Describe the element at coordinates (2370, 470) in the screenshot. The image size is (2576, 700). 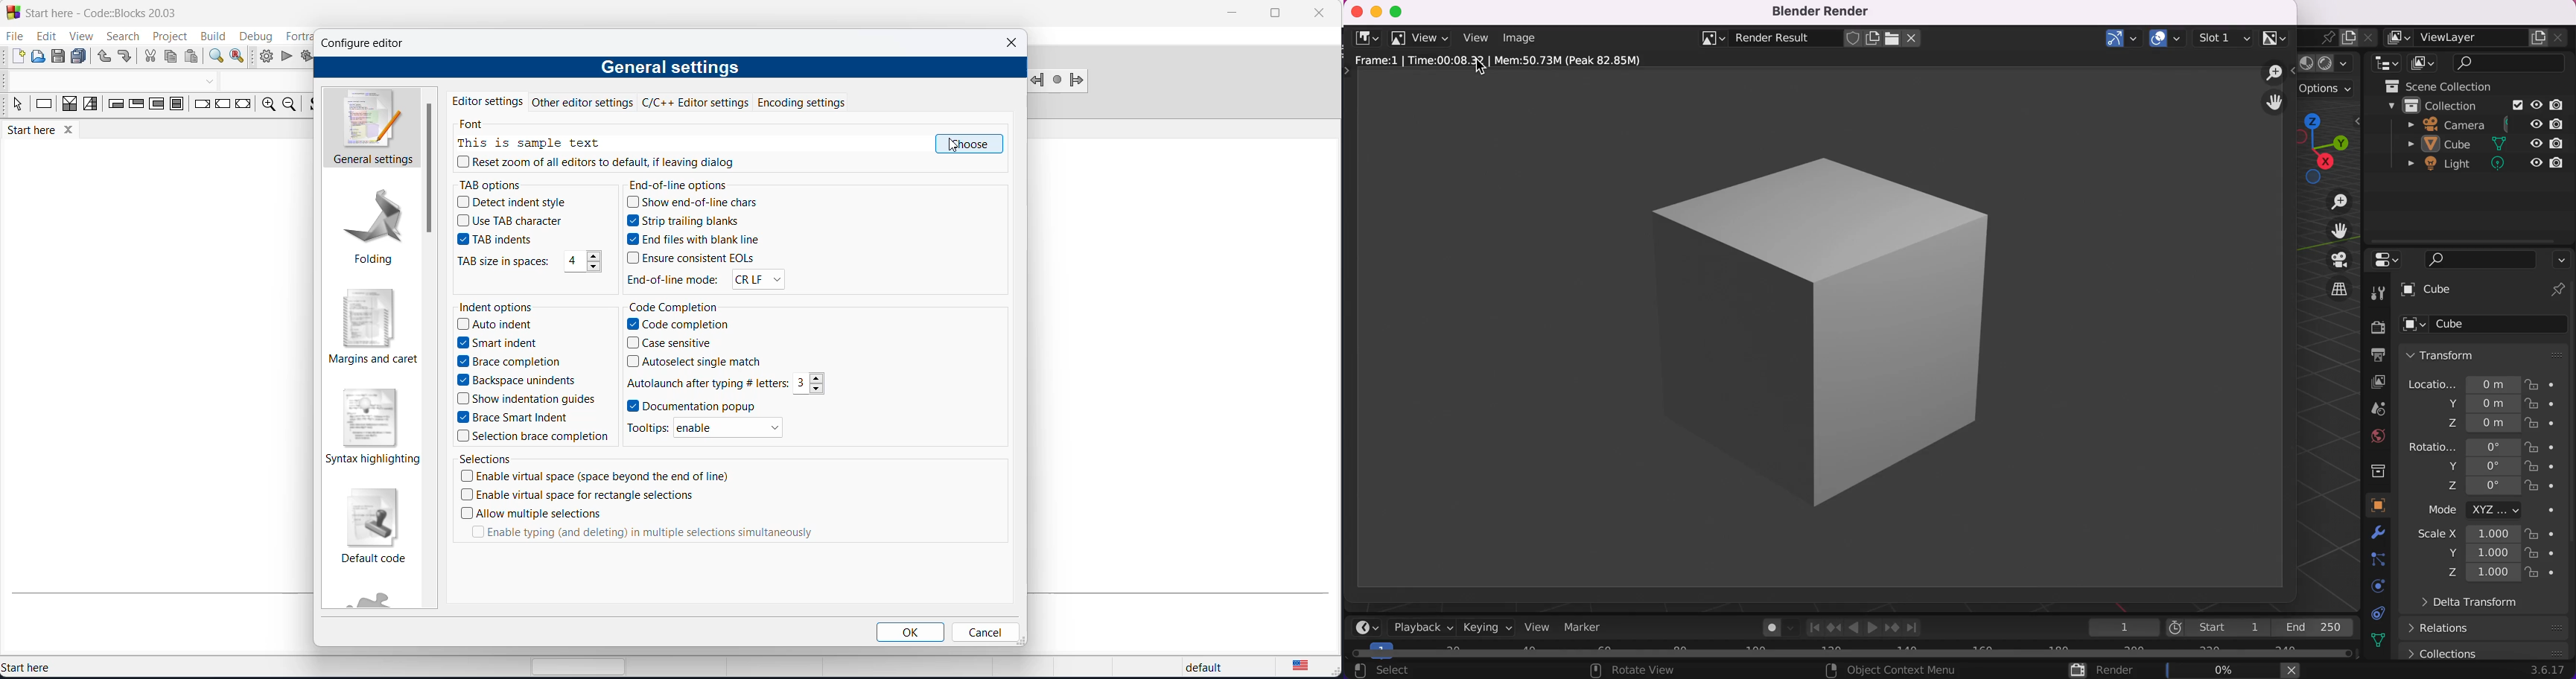
I see `collections` at that location.